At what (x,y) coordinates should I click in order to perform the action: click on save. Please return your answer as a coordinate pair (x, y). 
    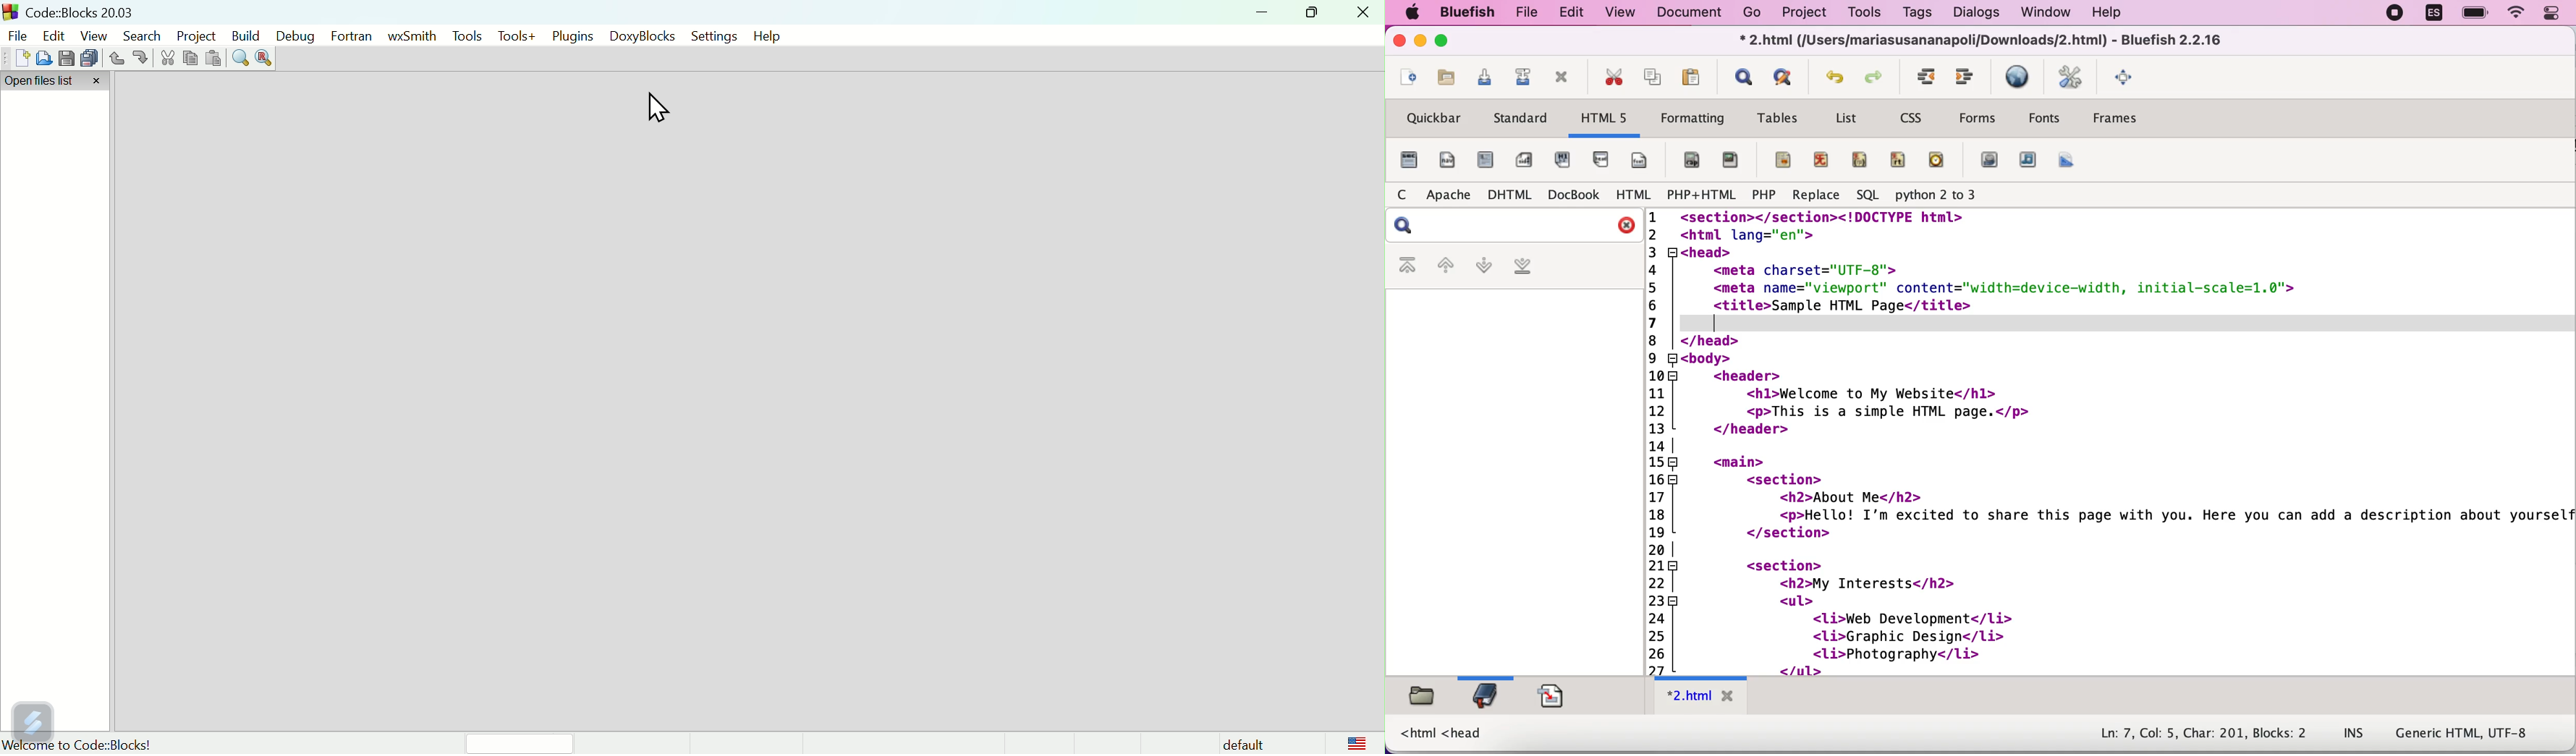
    Looking at the image, I should click on (64, 56).